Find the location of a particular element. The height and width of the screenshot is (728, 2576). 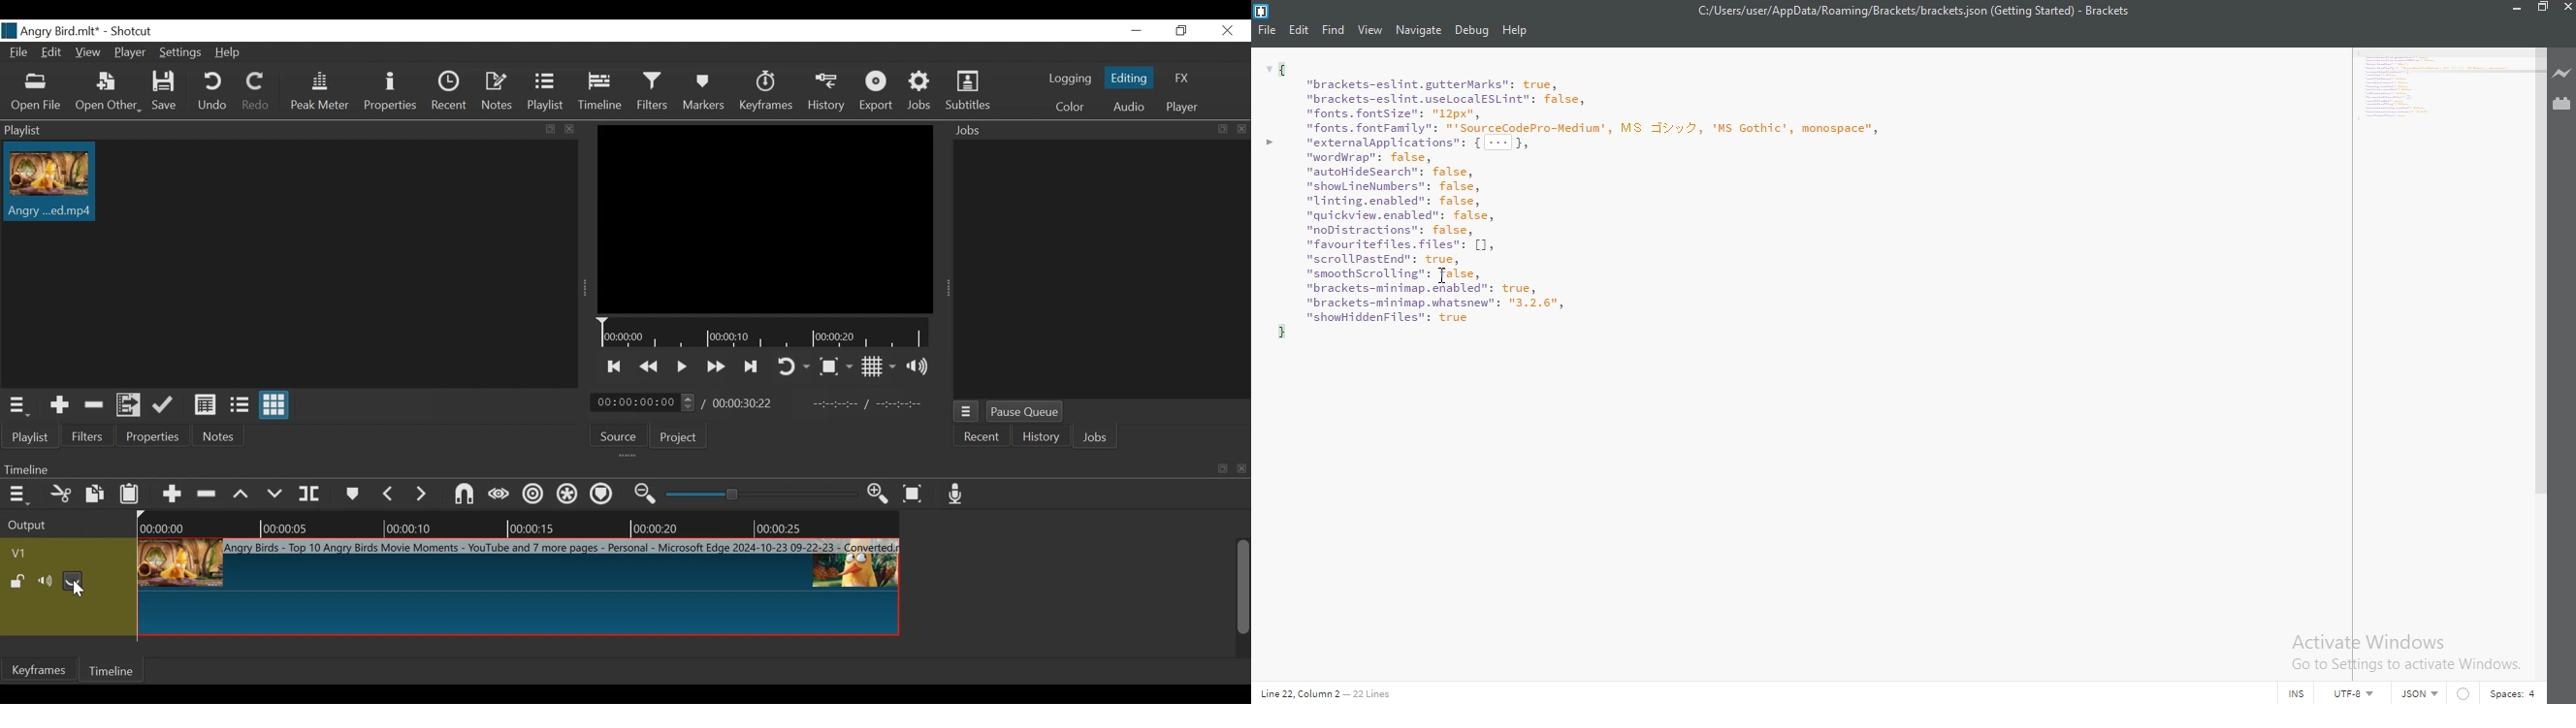

Playlist is located at coordinates (30, 436).